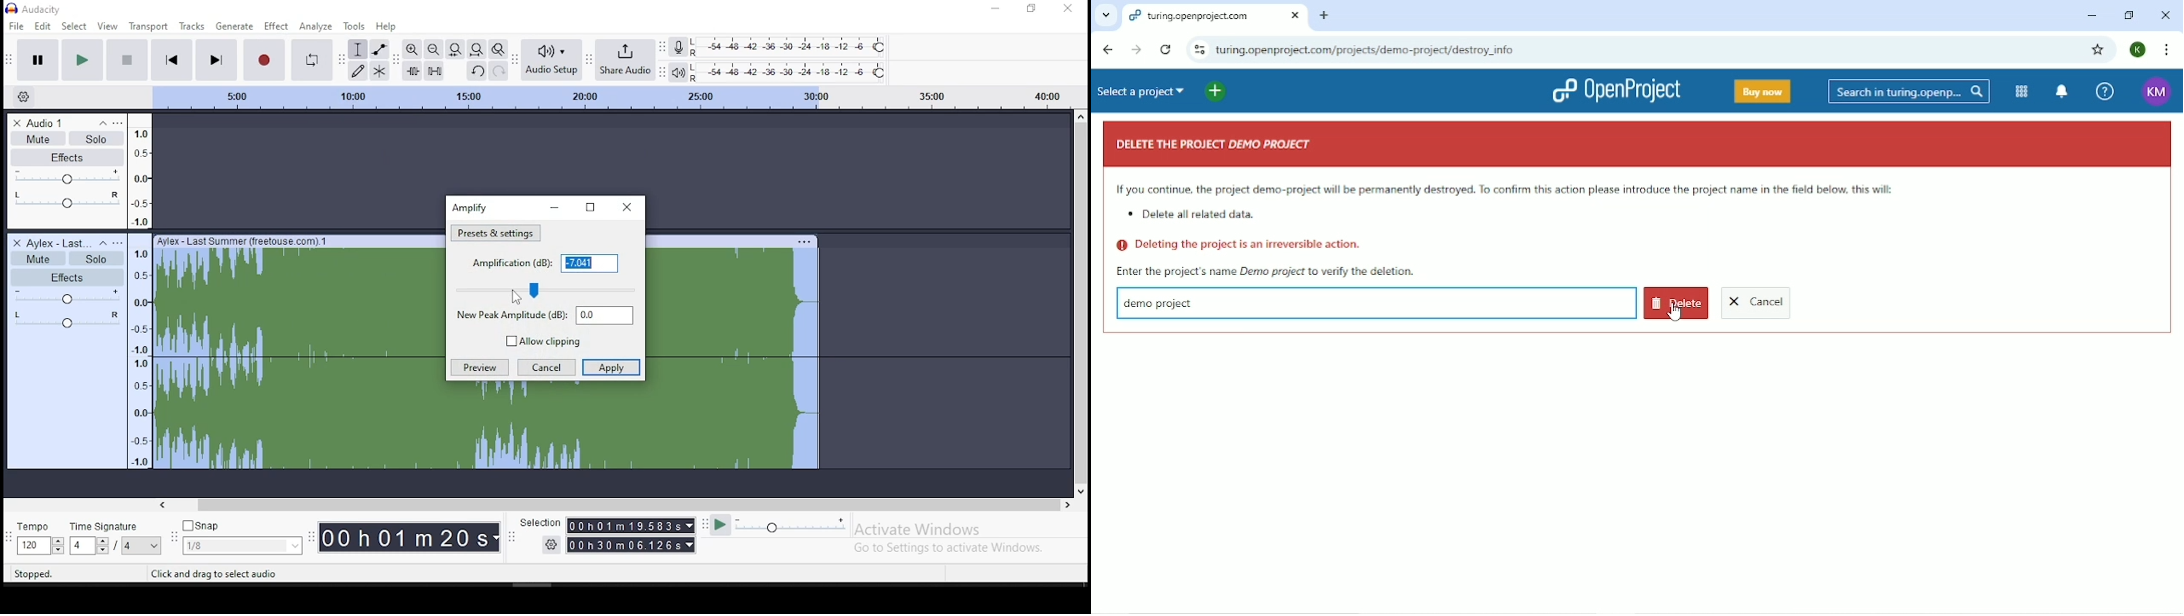 The height and width of the screenshot is (616, 2184). What do you see at coordinates (35, 61) in the screenshot?
I see `pause` at bounding box center [35, 61].